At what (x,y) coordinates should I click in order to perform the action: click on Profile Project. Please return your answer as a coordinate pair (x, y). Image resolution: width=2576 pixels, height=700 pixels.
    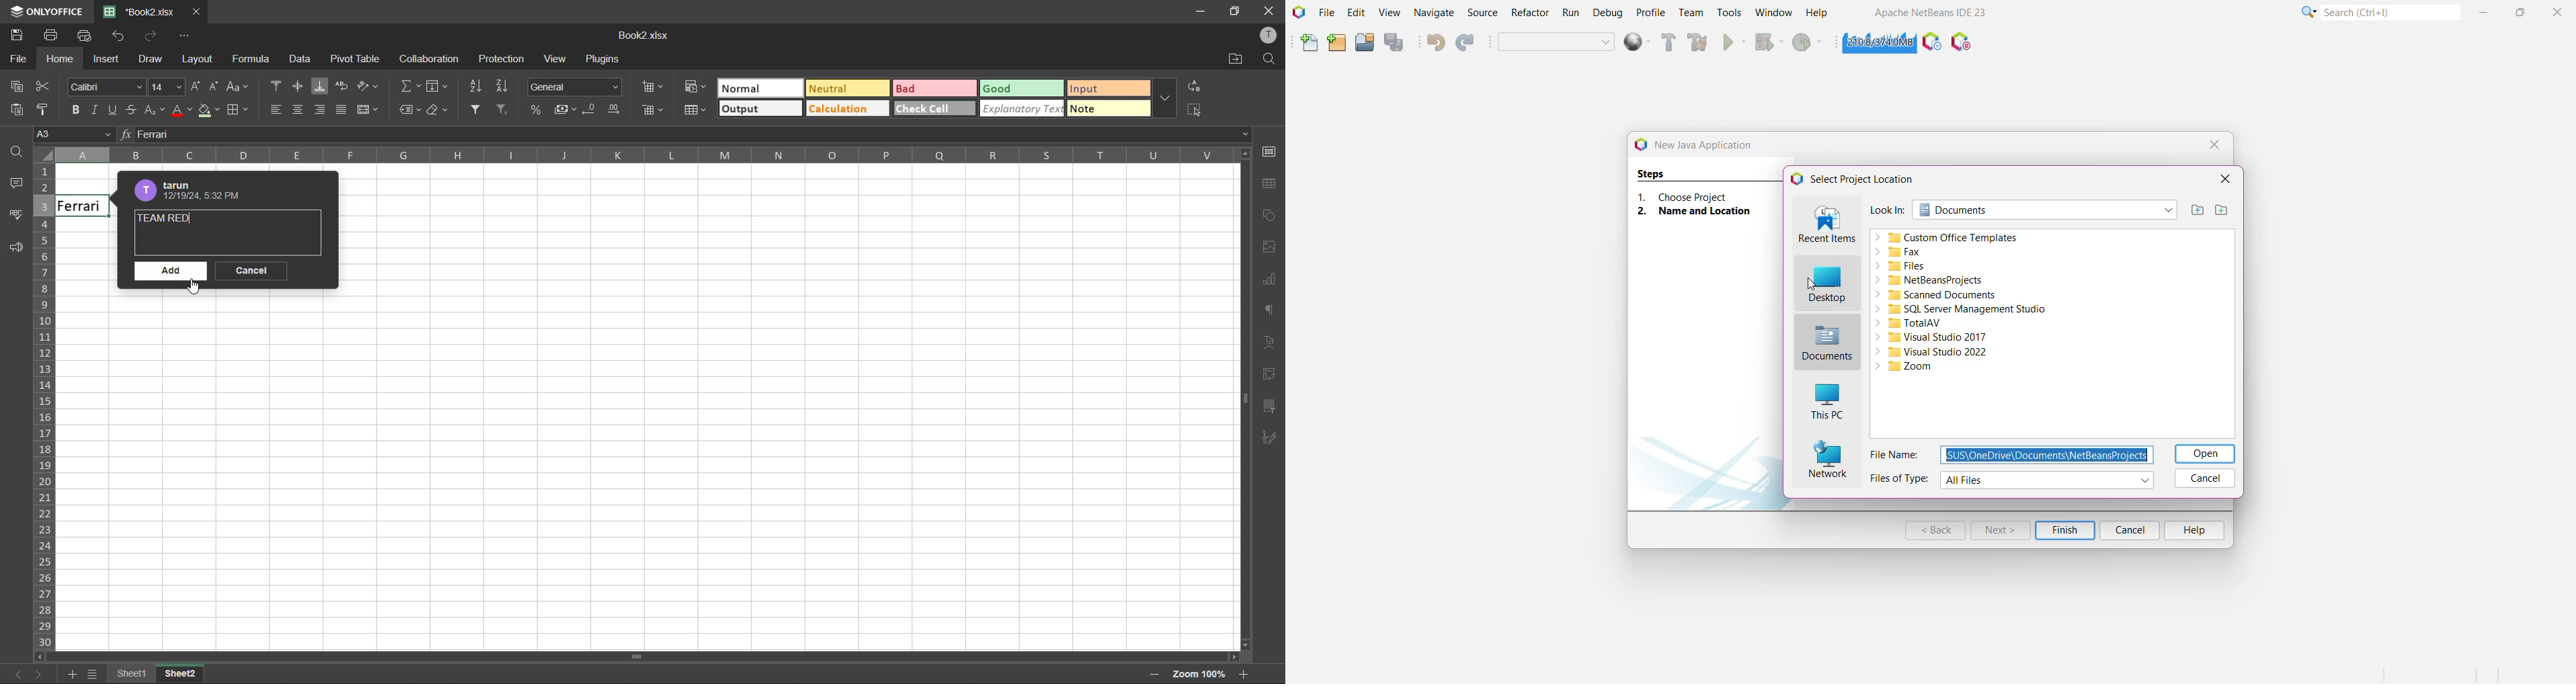
    Looking at the image, I should click on (1809, 42).